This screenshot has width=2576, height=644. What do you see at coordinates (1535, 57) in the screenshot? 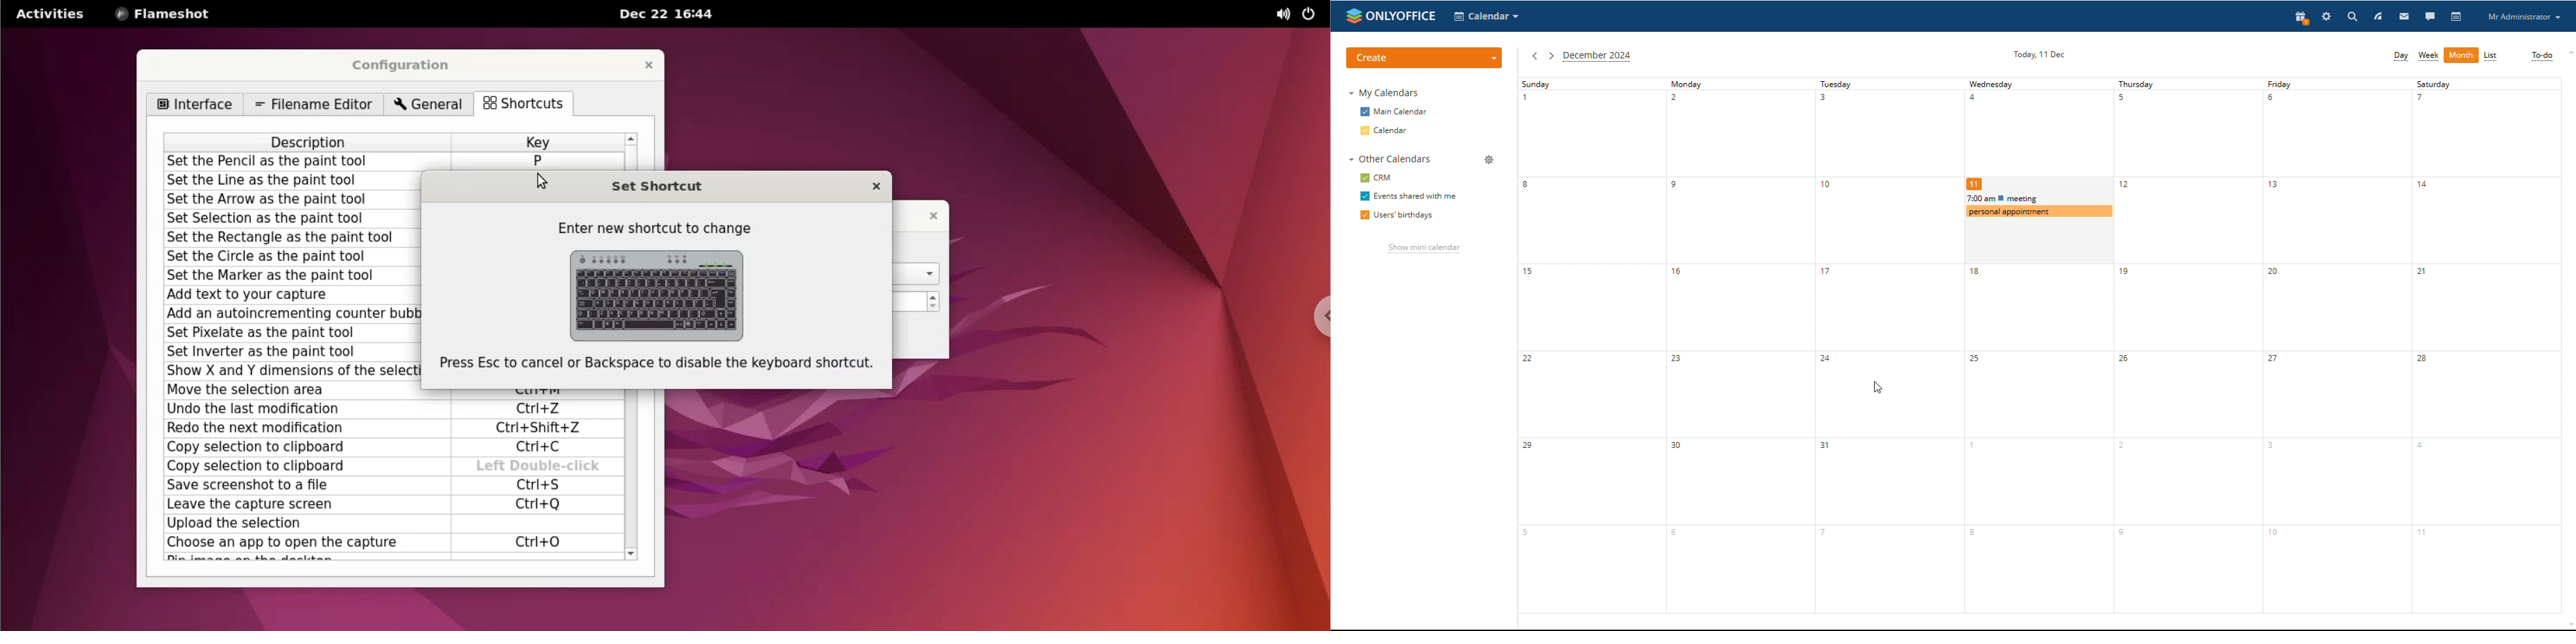
I see `previous month` at bounding box center [1535, 57].